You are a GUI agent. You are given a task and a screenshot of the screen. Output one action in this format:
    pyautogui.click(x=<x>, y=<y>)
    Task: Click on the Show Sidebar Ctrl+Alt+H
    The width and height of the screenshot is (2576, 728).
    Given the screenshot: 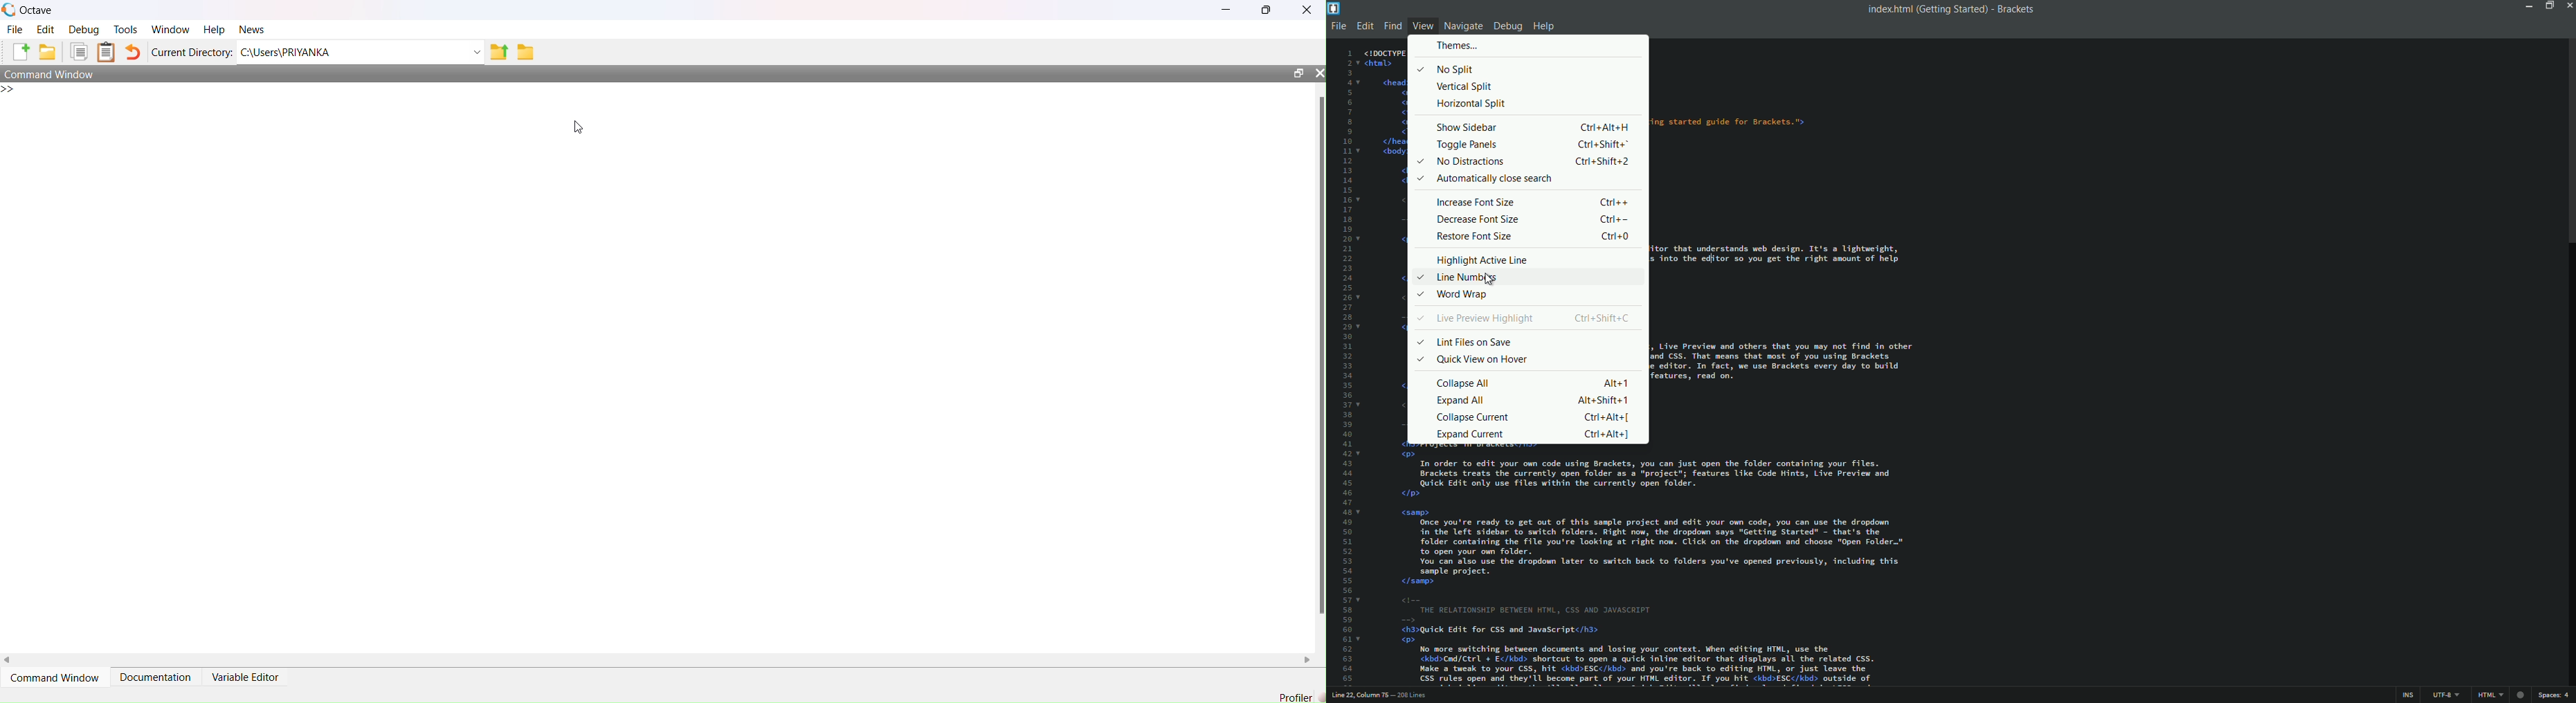 What is the action you would take?
    pyautogui.click(x=1532, y=127)
    